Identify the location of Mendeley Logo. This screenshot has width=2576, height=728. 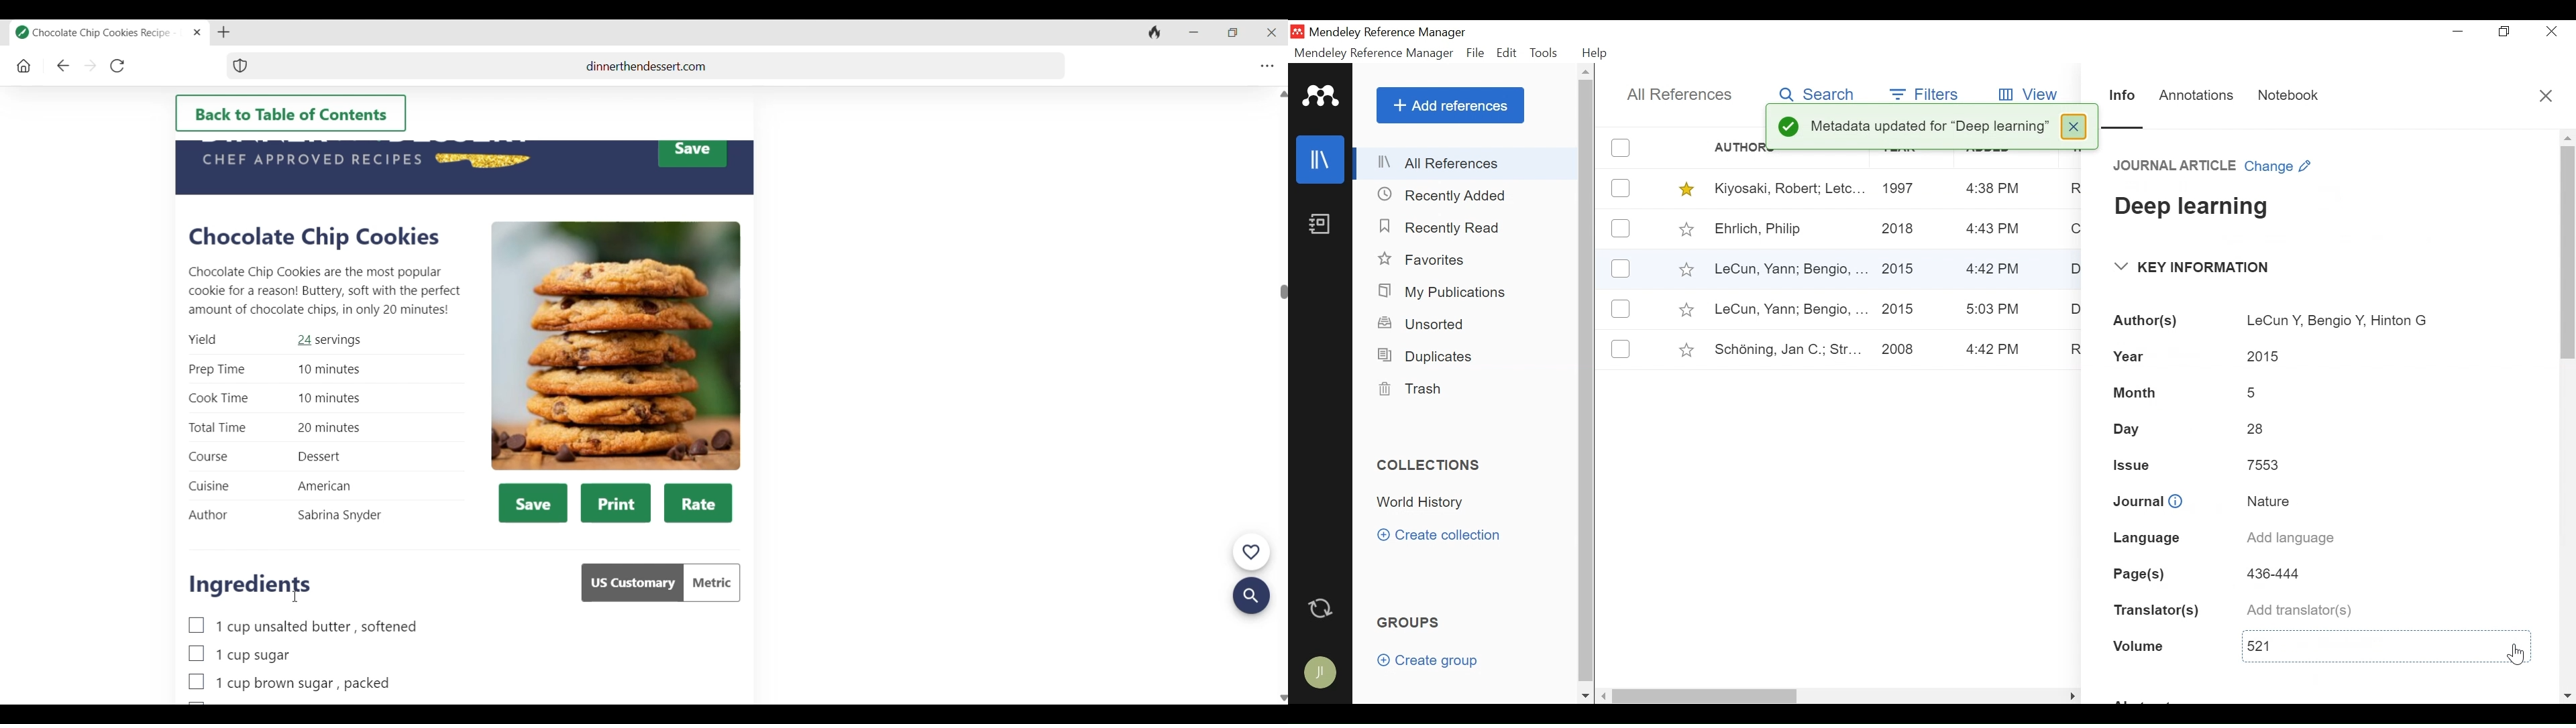
(1321, 99).